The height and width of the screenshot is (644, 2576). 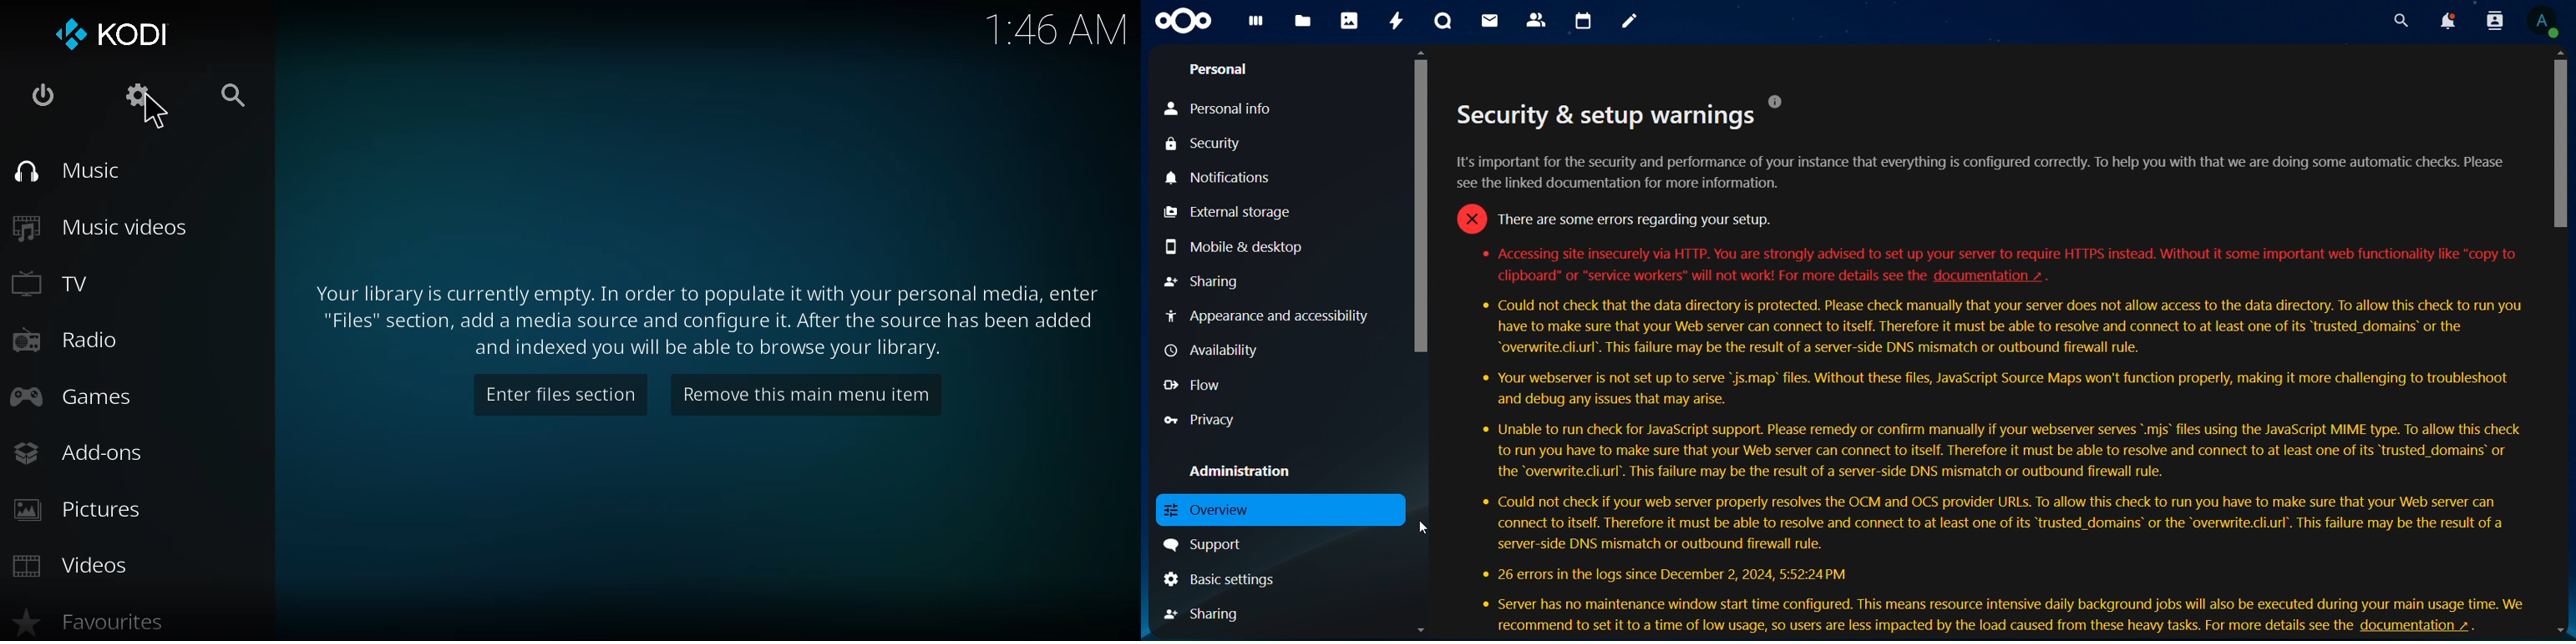 What do you see at coordinates (1183, 19) in the screenshot?
I see `icon` at bounding box center [1183, 19].